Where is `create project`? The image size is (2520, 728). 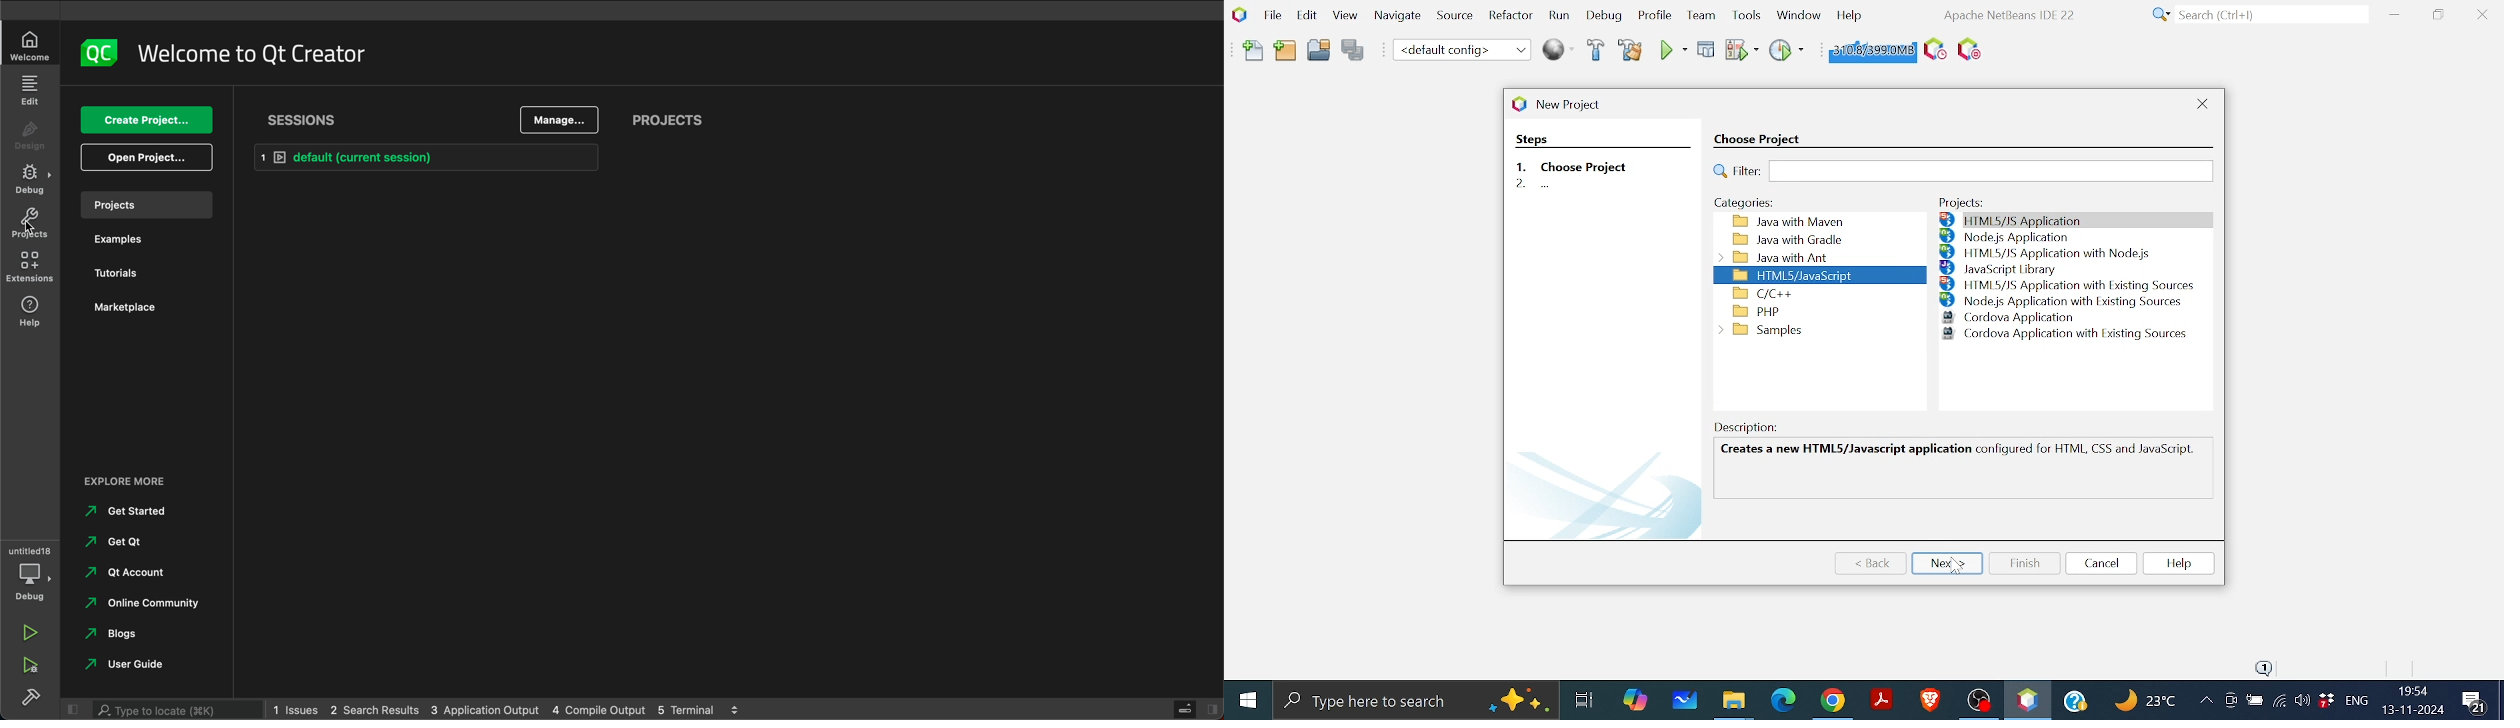 create project is located at coordinates (150, 121).